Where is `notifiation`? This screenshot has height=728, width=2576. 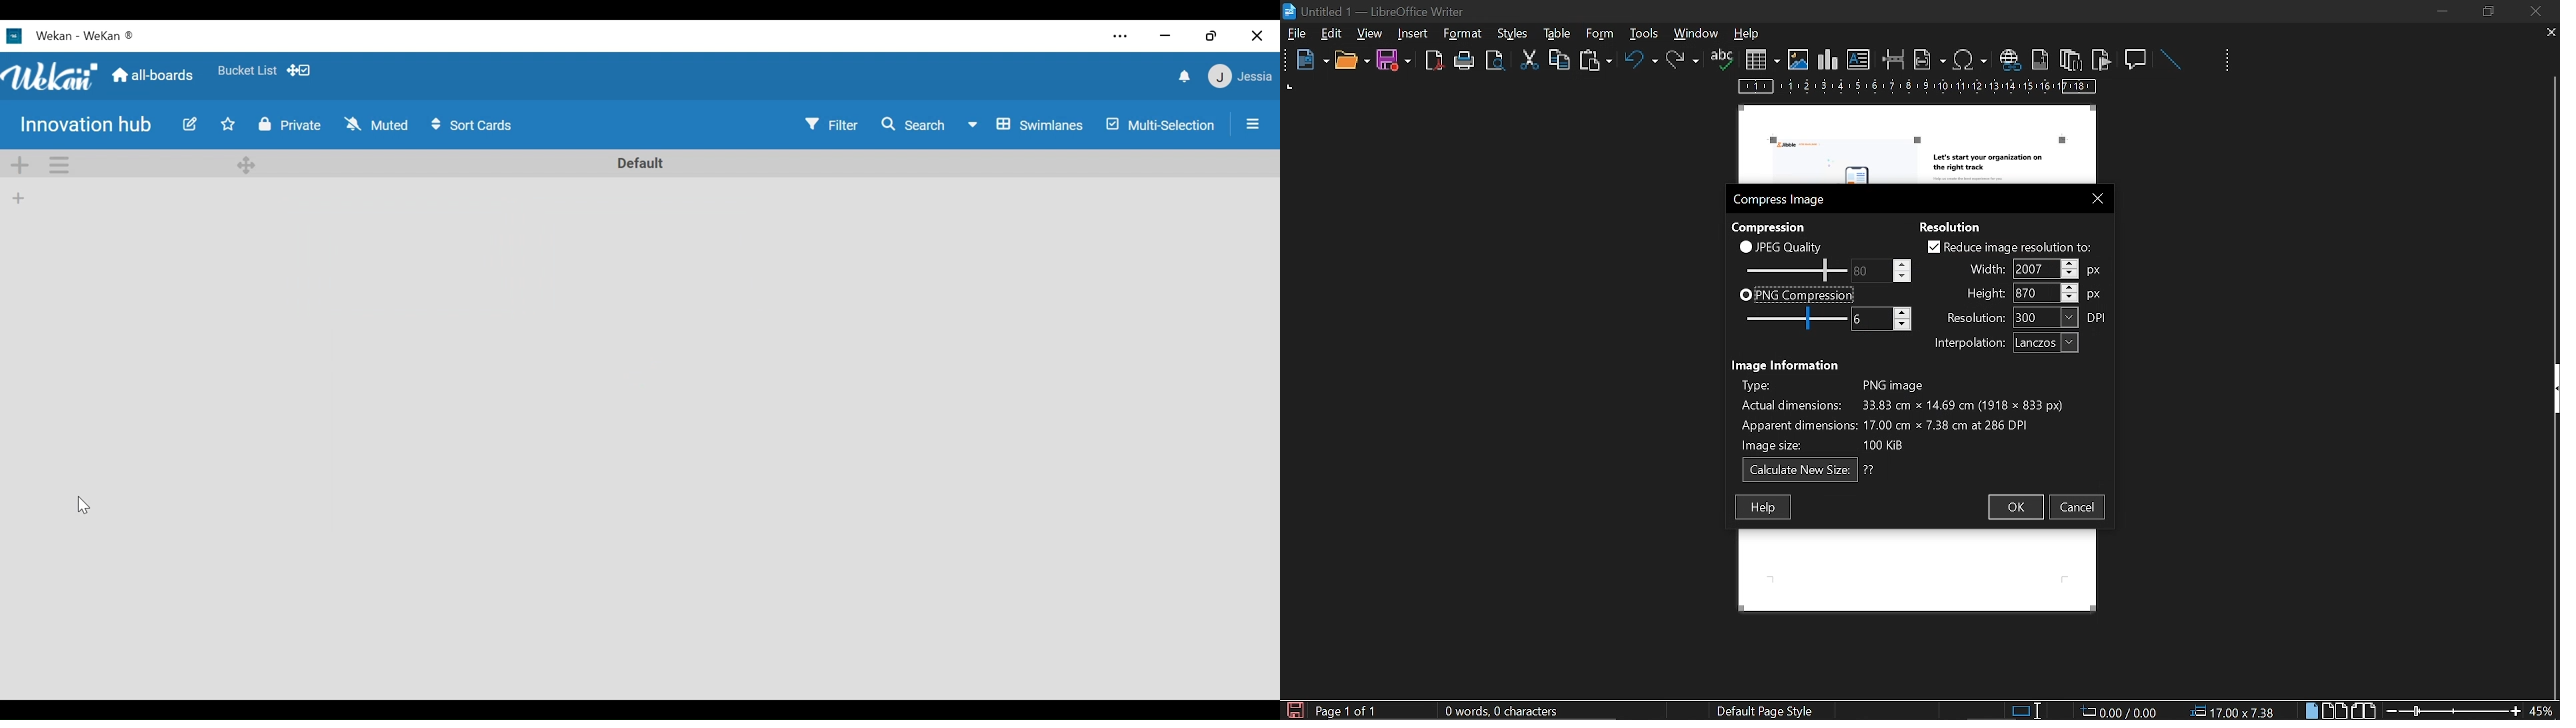
notifiation is located at coordinates (1183, 77).